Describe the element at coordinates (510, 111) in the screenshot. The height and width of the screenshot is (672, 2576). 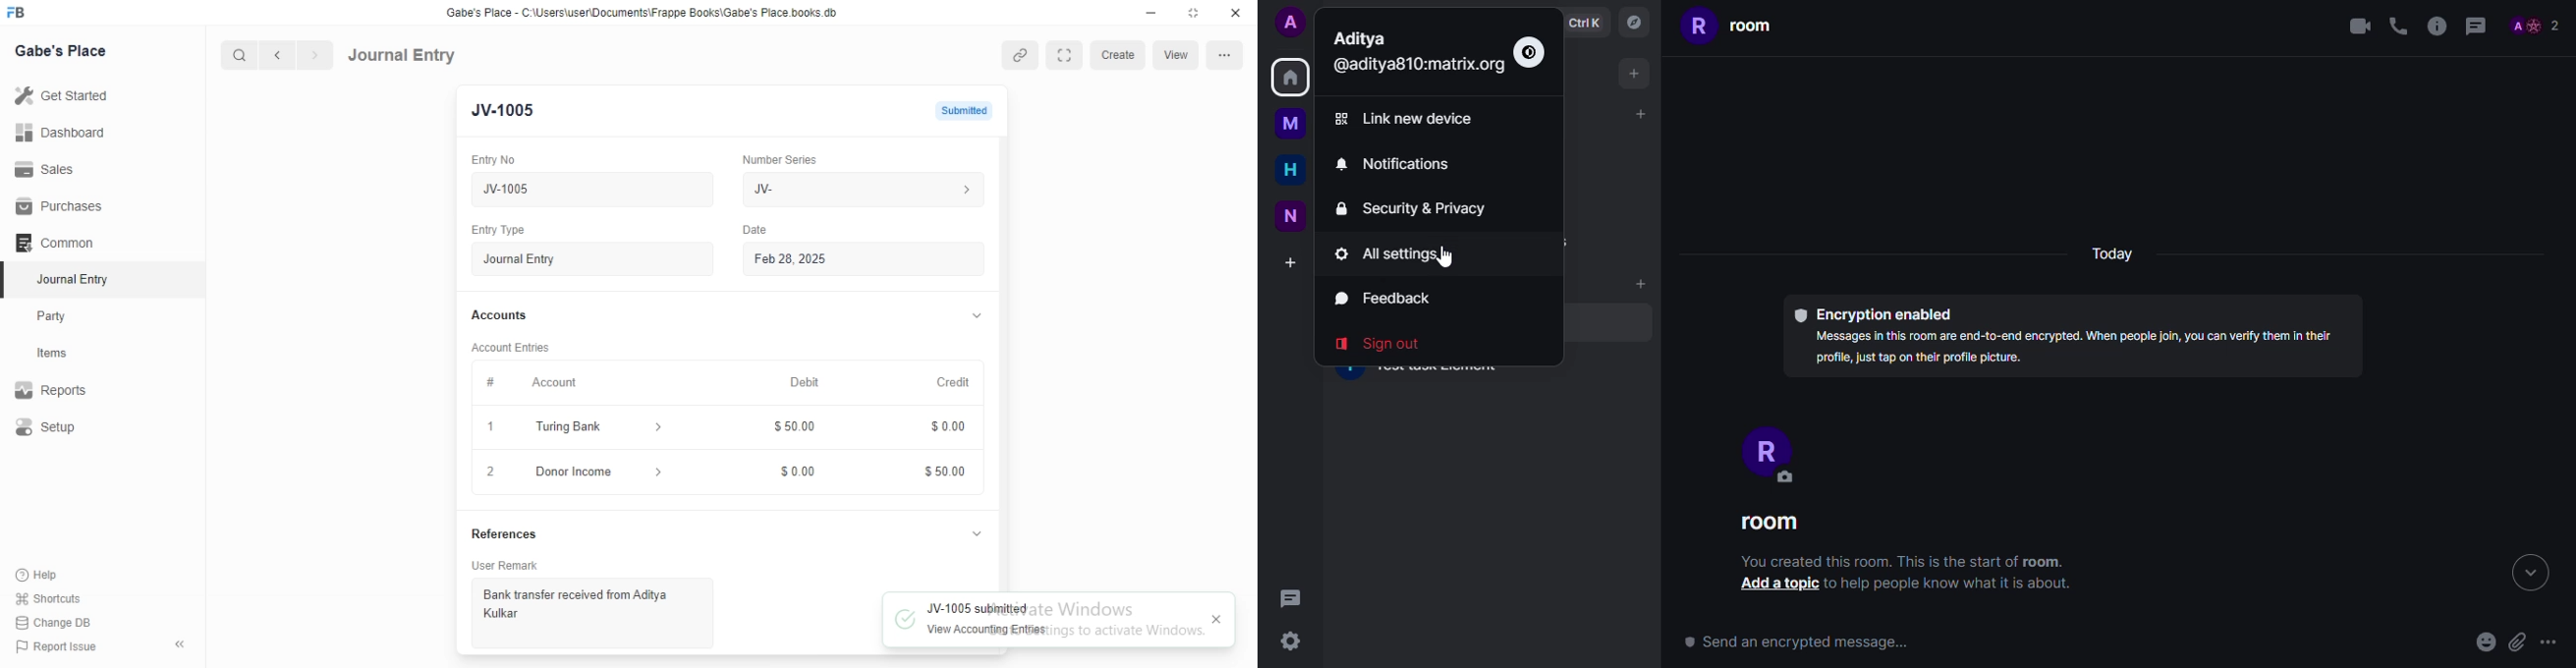
I see `New Entry` at that location.